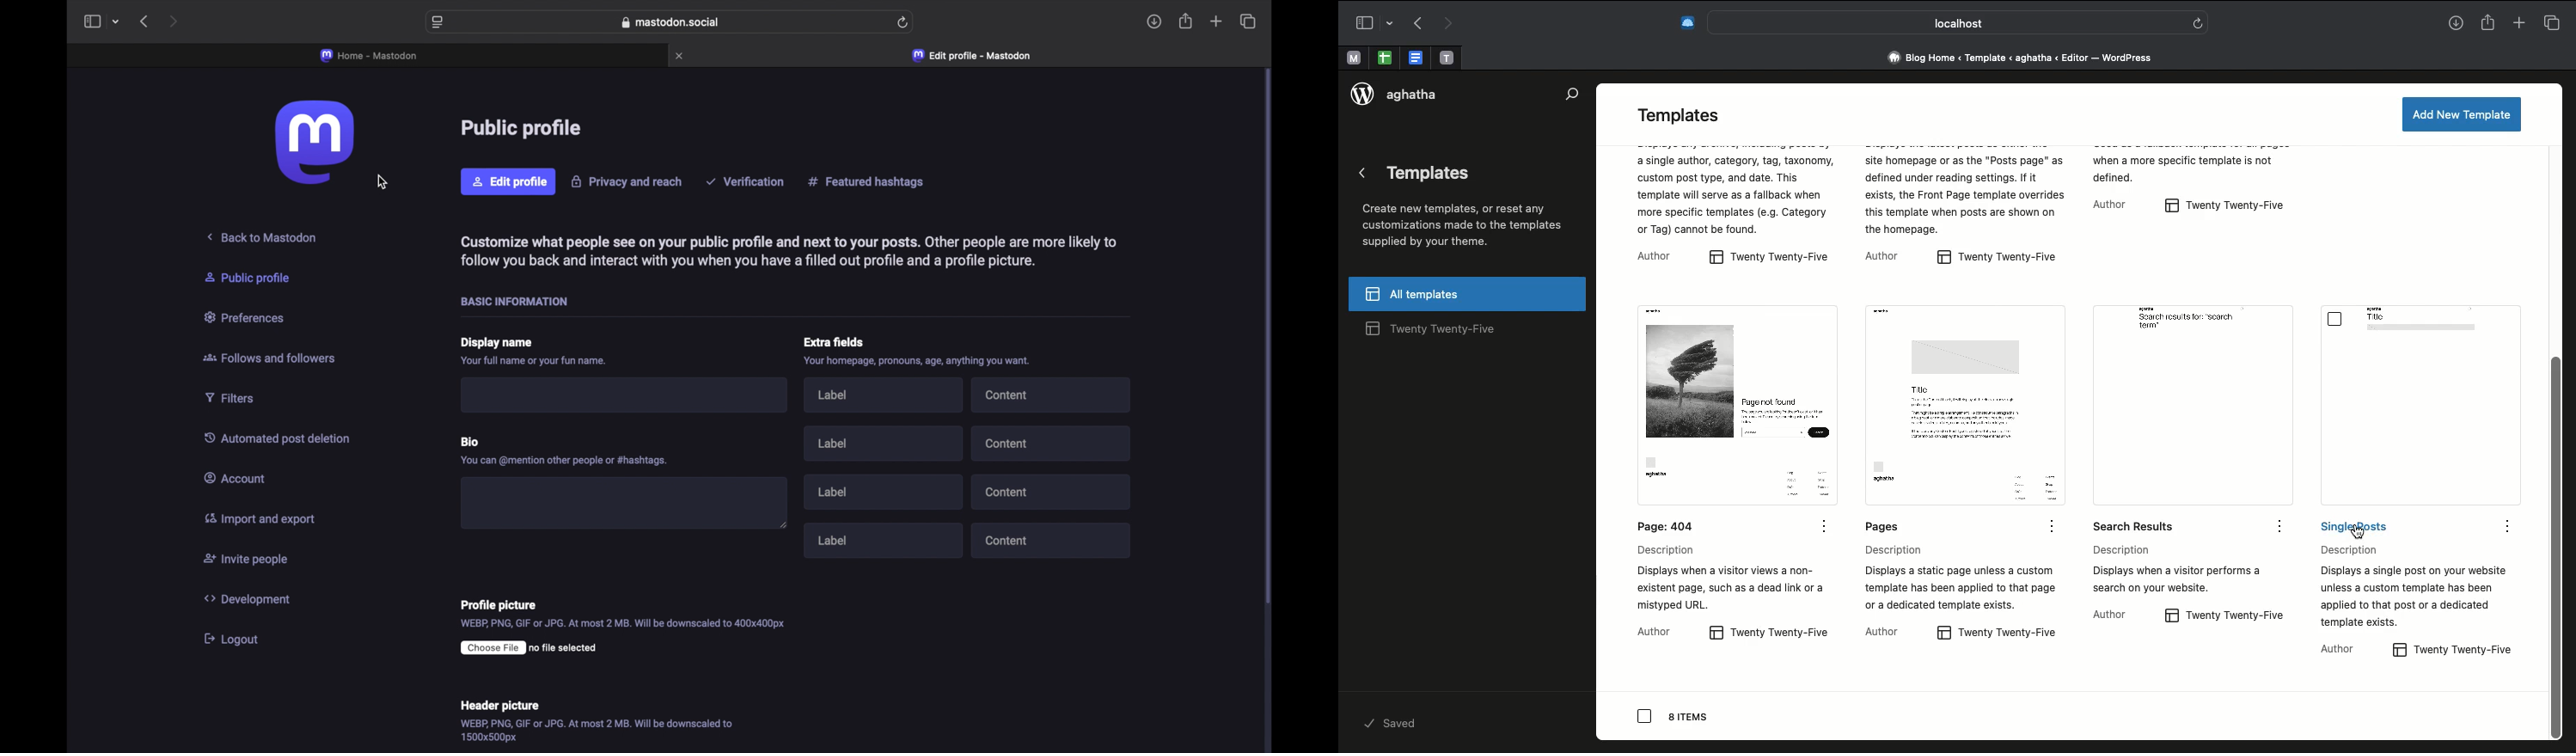 The width and height of the screenshot is (2576, 756). I want to click on Description, so click(1735, 580).